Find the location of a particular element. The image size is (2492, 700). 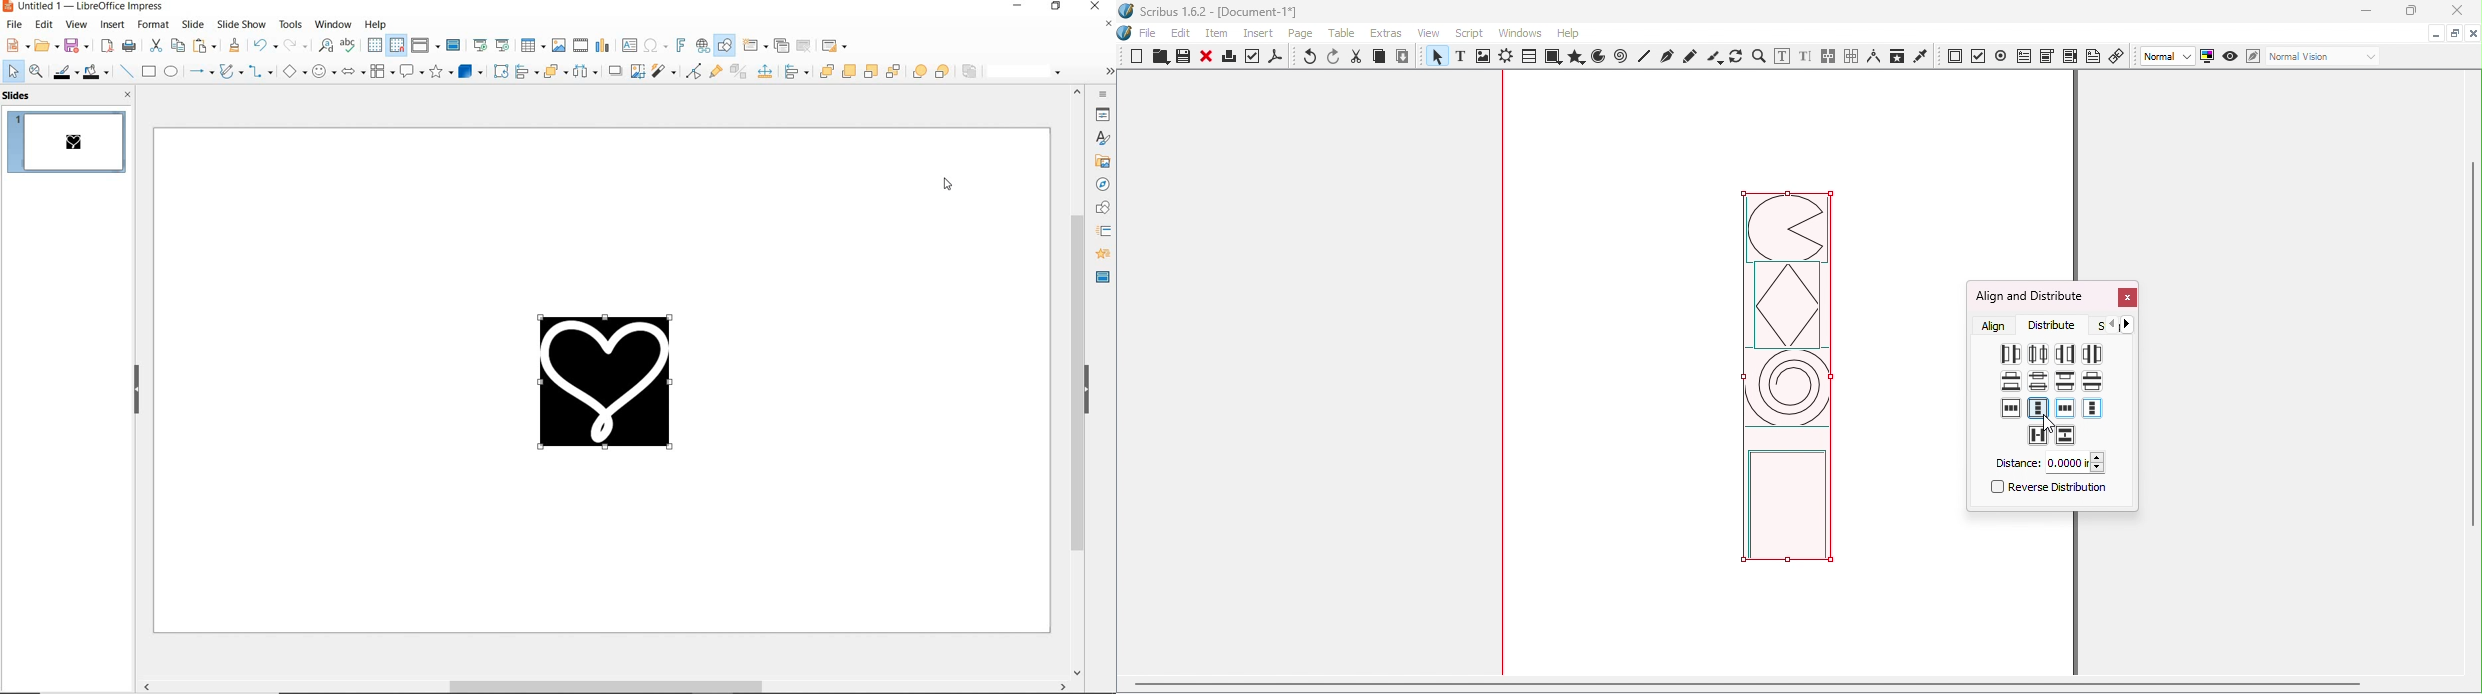

curves & polygons is located at coordinates (231, 71).